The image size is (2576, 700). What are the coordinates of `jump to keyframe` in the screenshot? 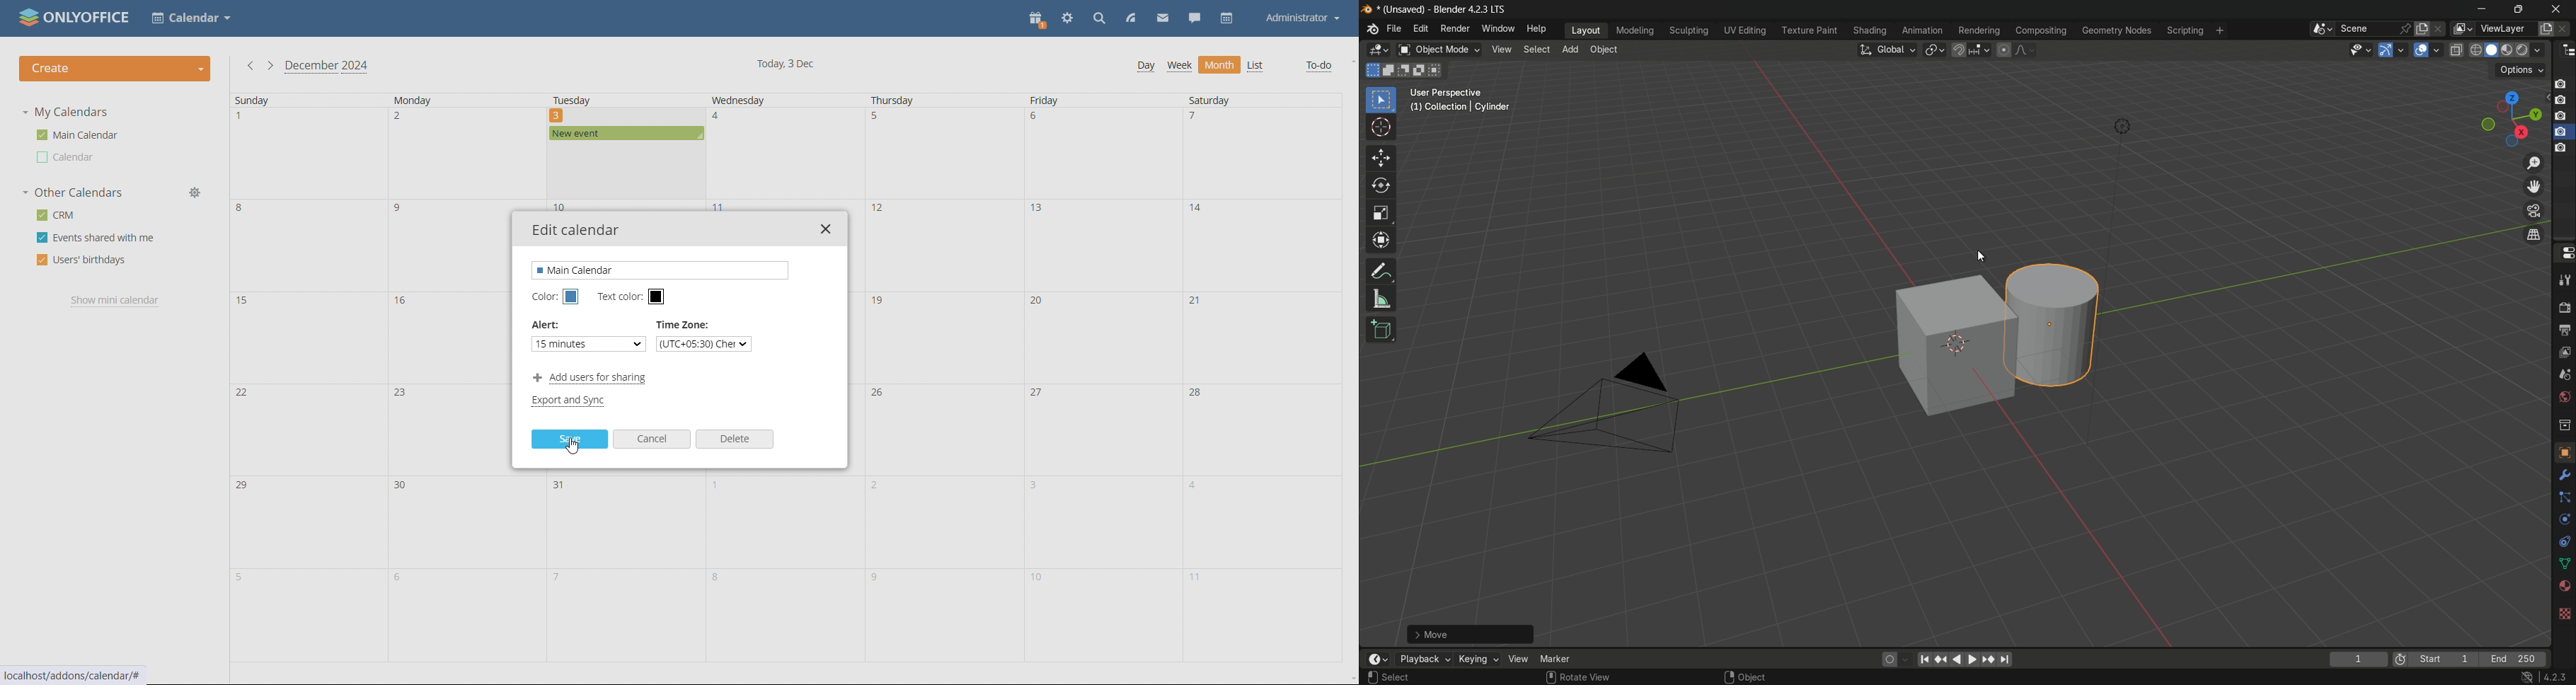 It's located at (1986, 659).